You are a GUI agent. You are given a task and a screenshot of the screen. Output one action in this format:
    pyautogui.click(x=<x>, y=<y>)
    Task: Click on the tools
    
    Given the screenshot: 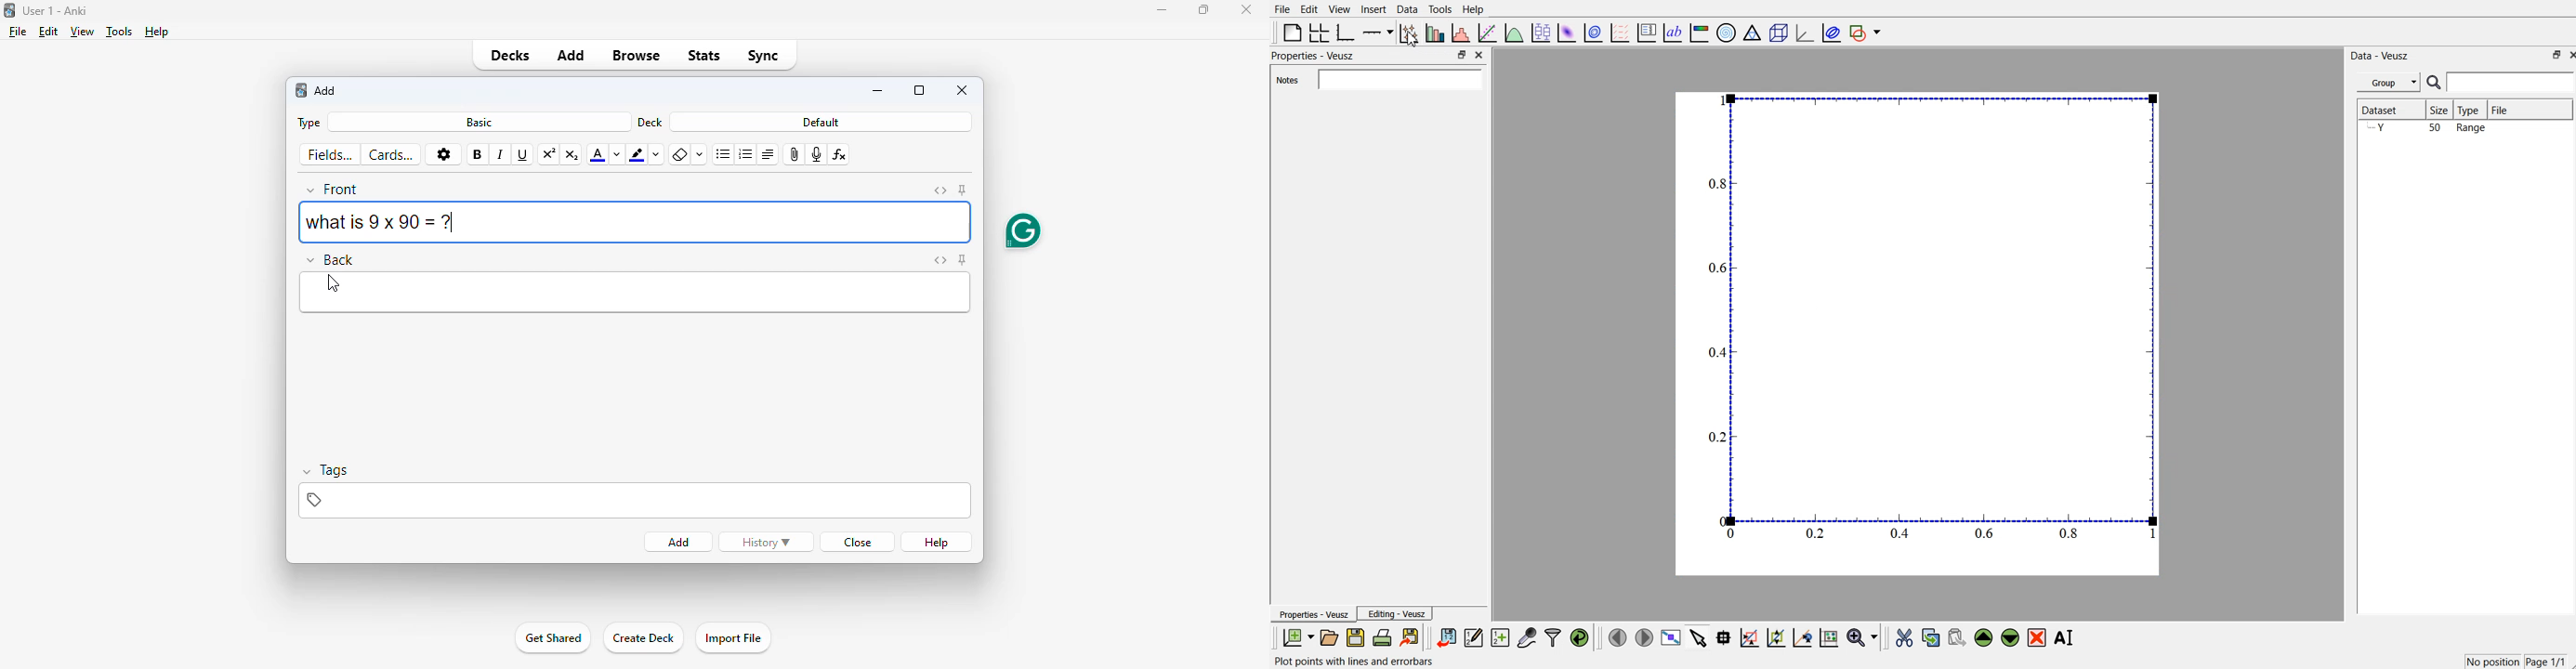 What is the action you would take?
    pyautogui.click(x=120, y=32)
    